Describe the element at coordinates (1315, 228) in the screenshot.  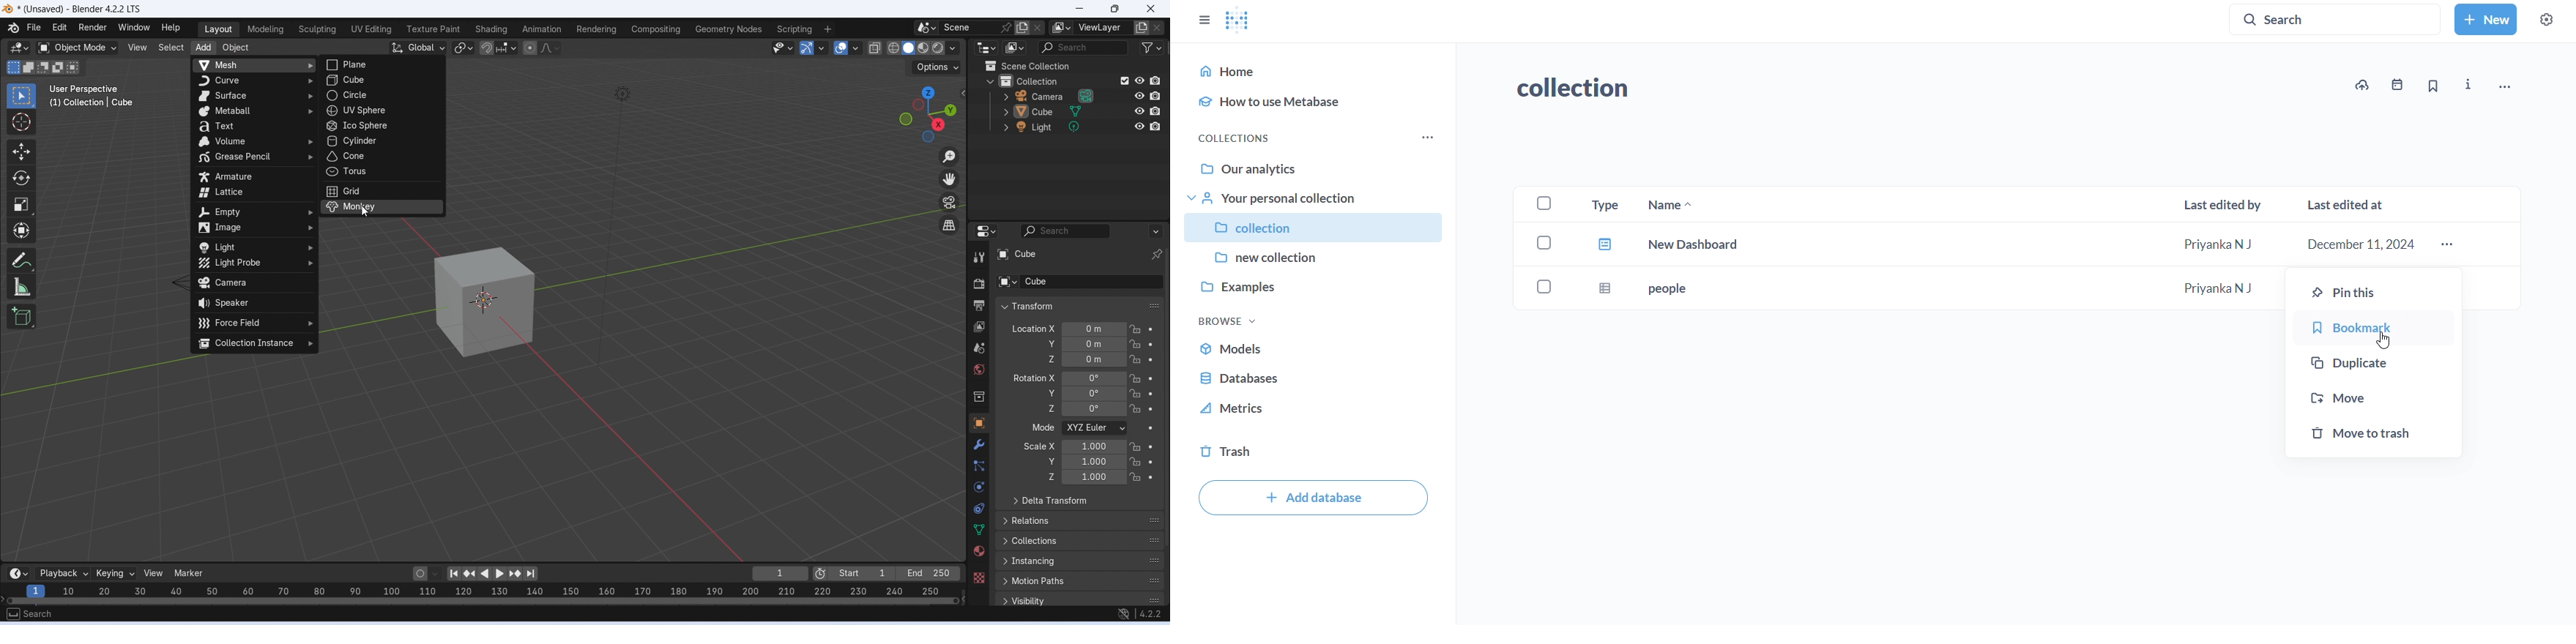
I see `collection` at that location.